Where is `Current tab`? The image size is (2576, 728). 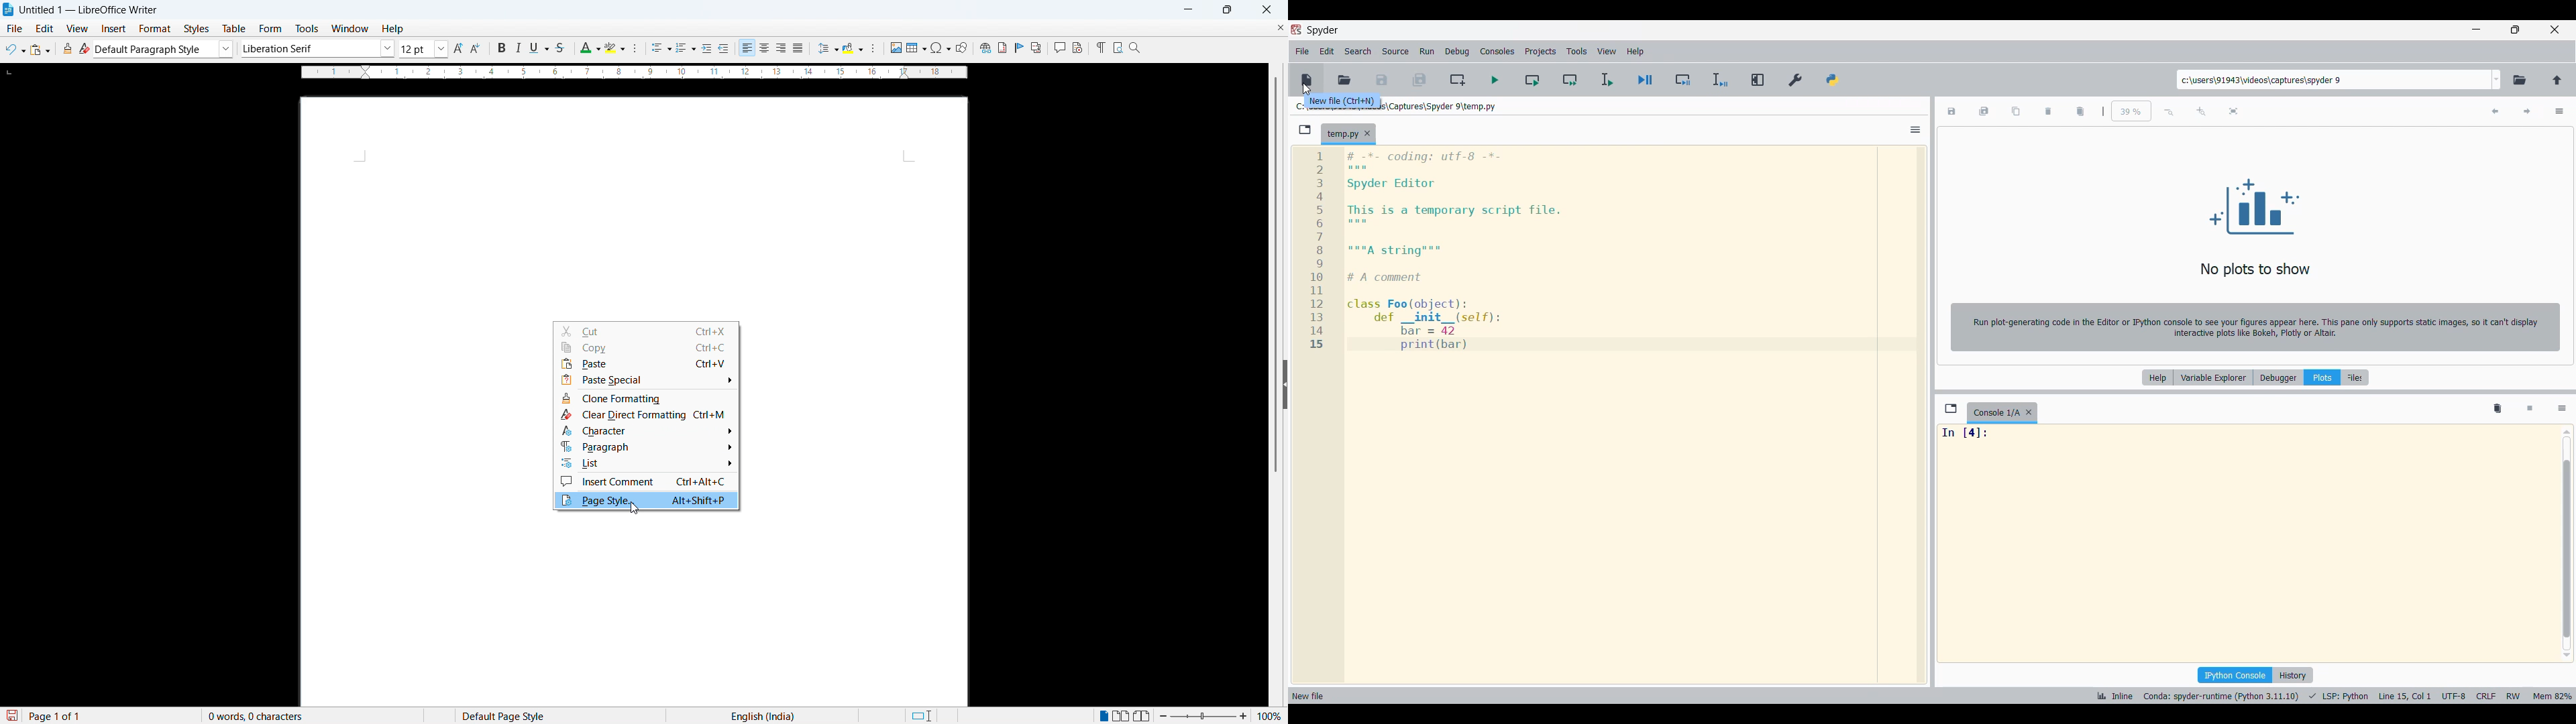 Current tab is located at coordinates (1343, 131).